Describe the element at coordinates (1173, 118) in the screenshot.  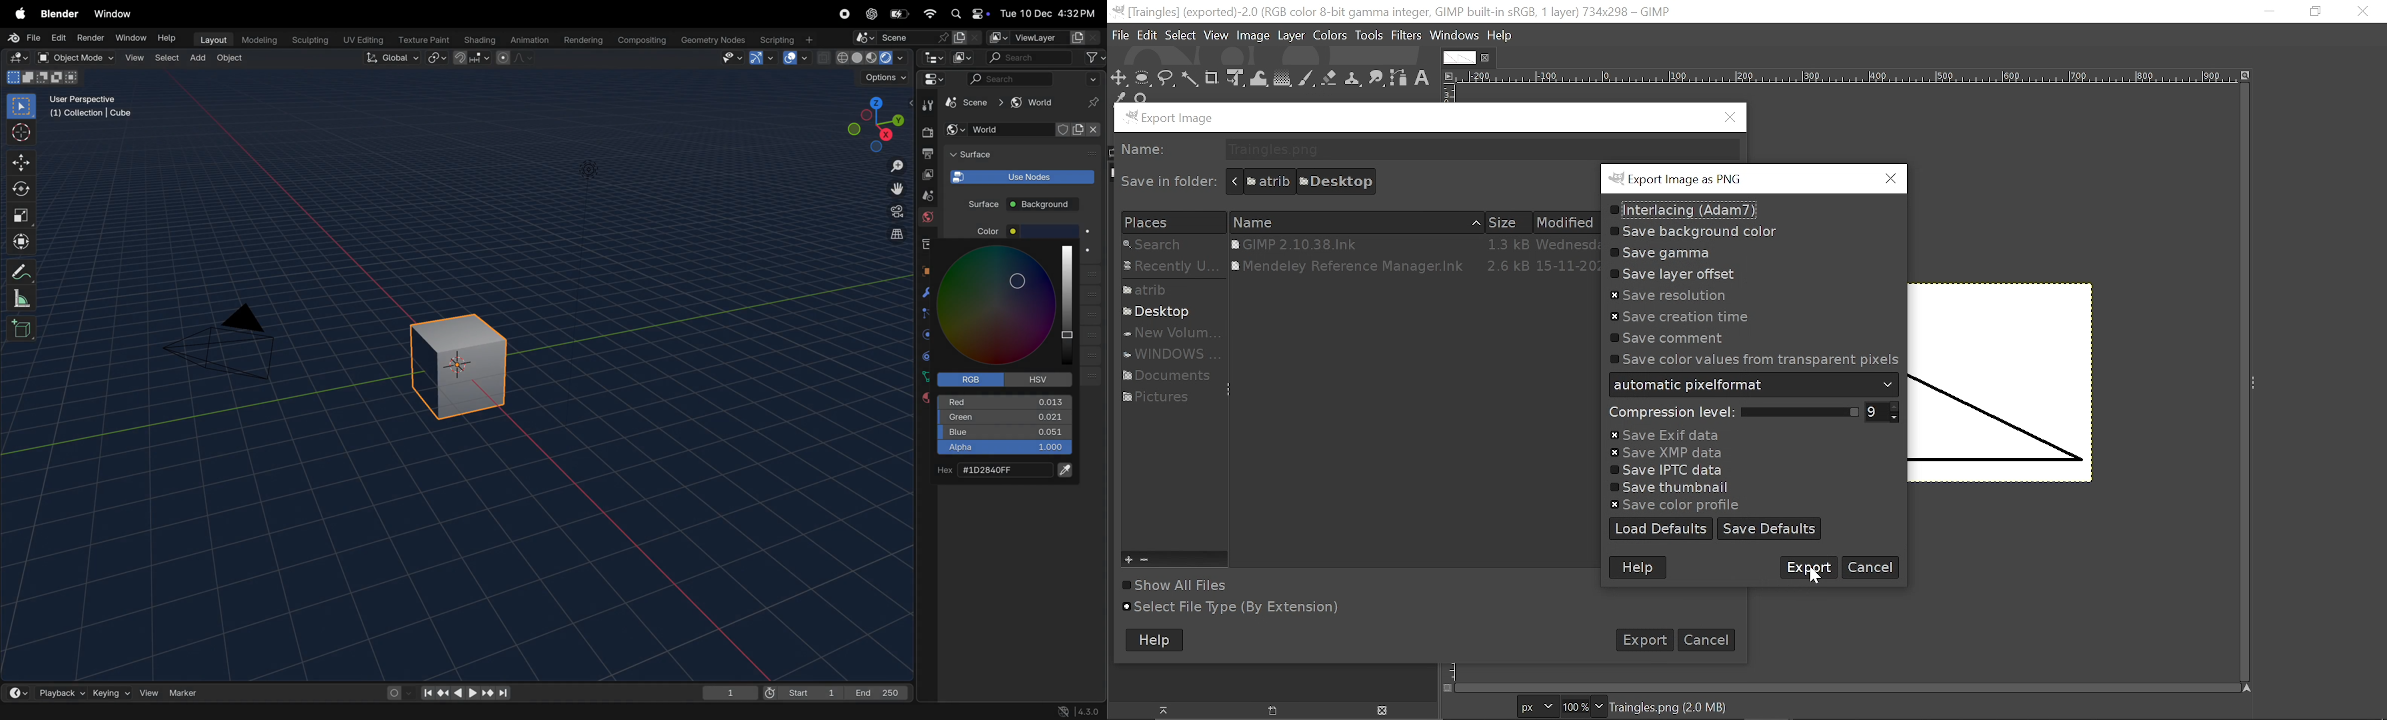
I see `Window name` at that location.